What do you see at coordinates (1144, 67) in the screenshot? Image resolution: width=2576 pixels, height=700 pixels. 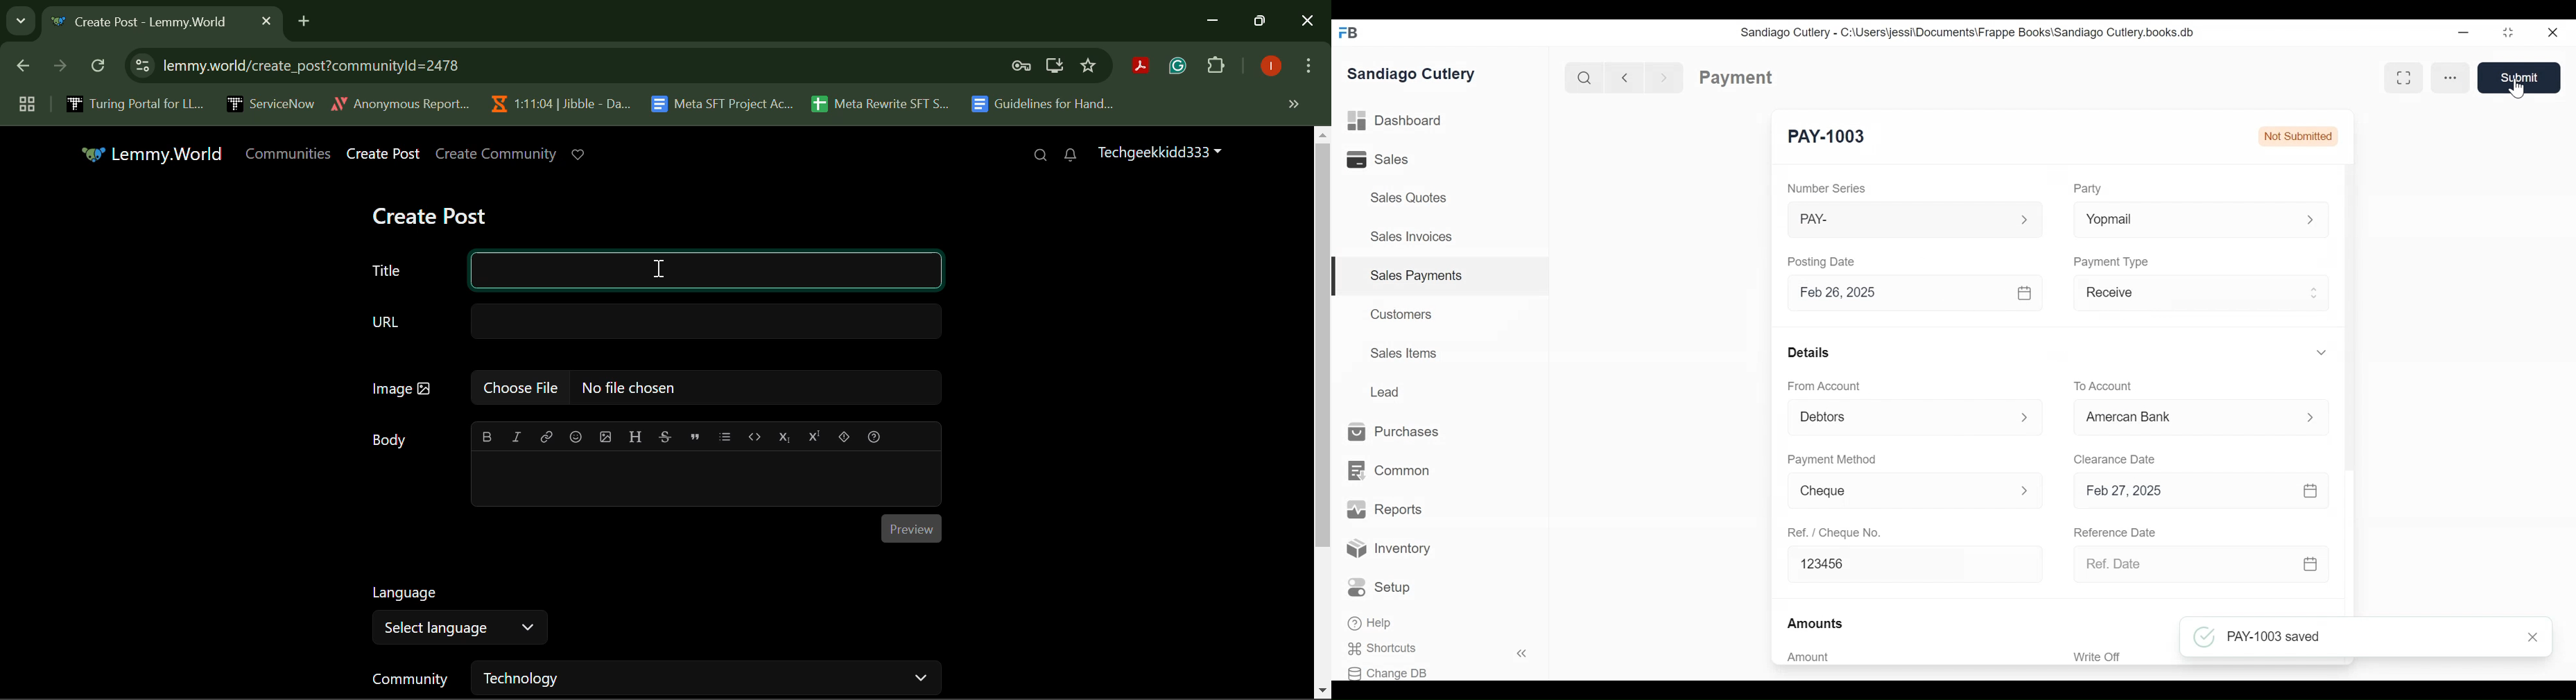 I see `Browser Extension` at bounding box center [1144, 67].